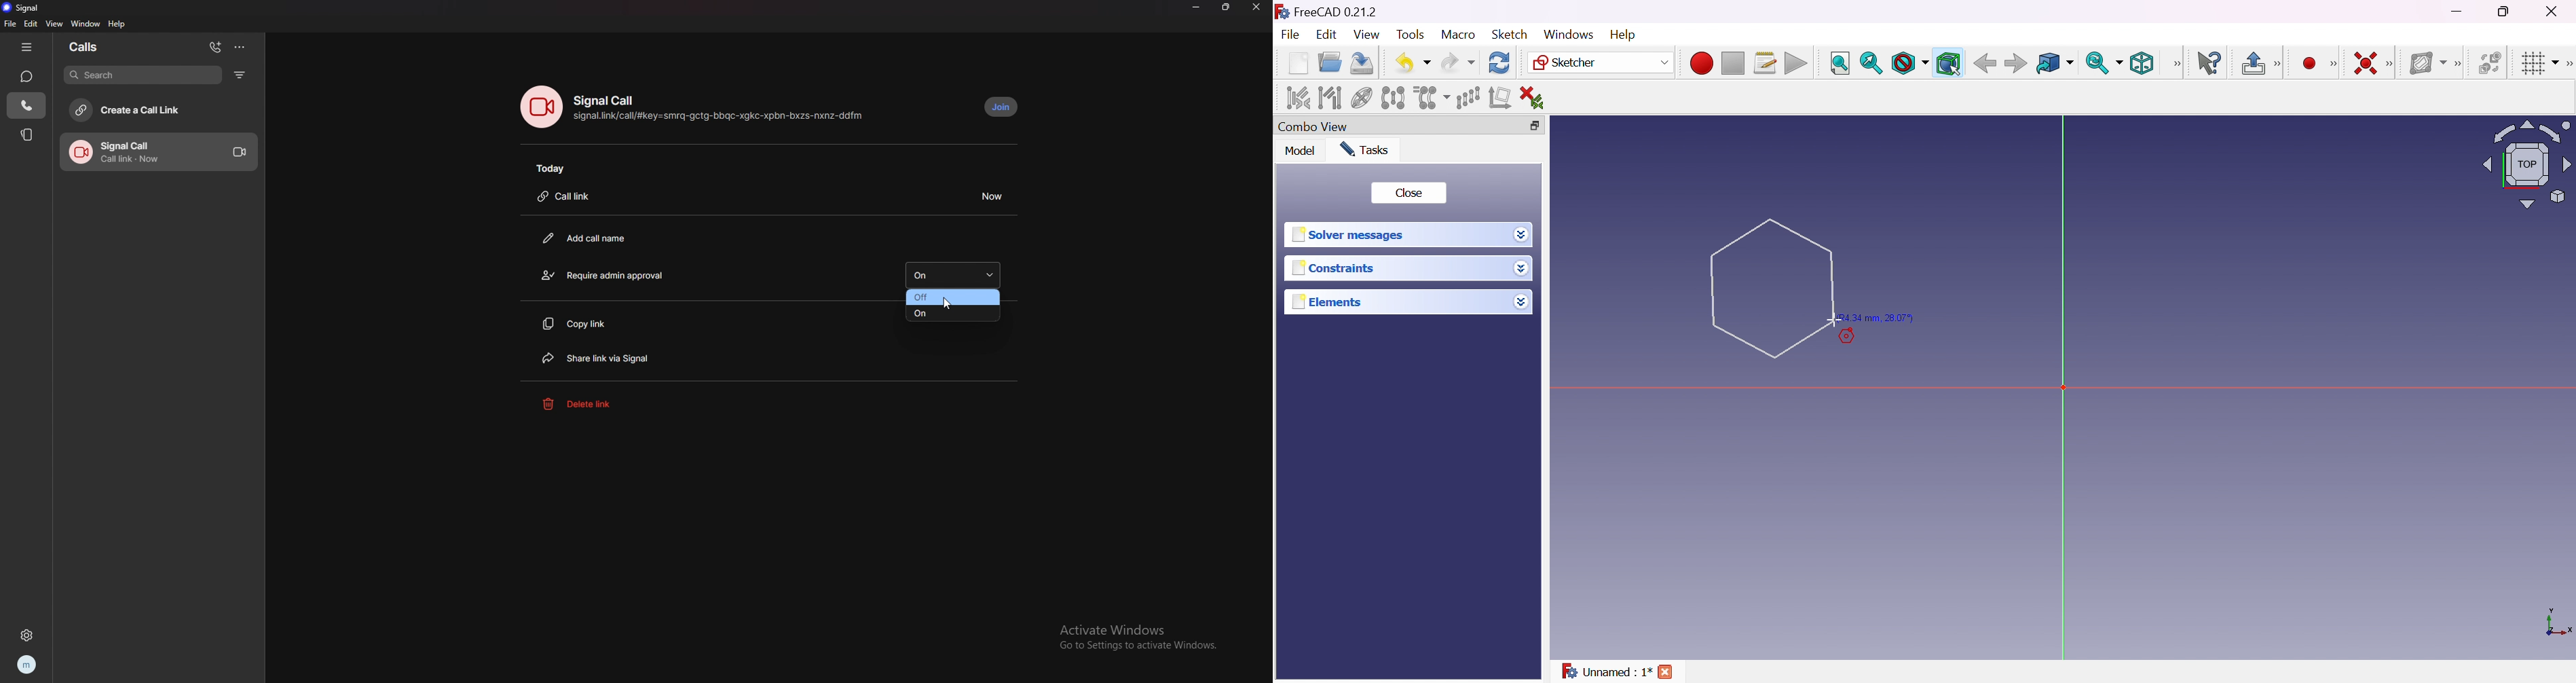 This screenshot has width=2576, height=700. What do you see at coordinates (1258, 7) in the screenshot?
I see `close` at bounding box center [1258, 7].